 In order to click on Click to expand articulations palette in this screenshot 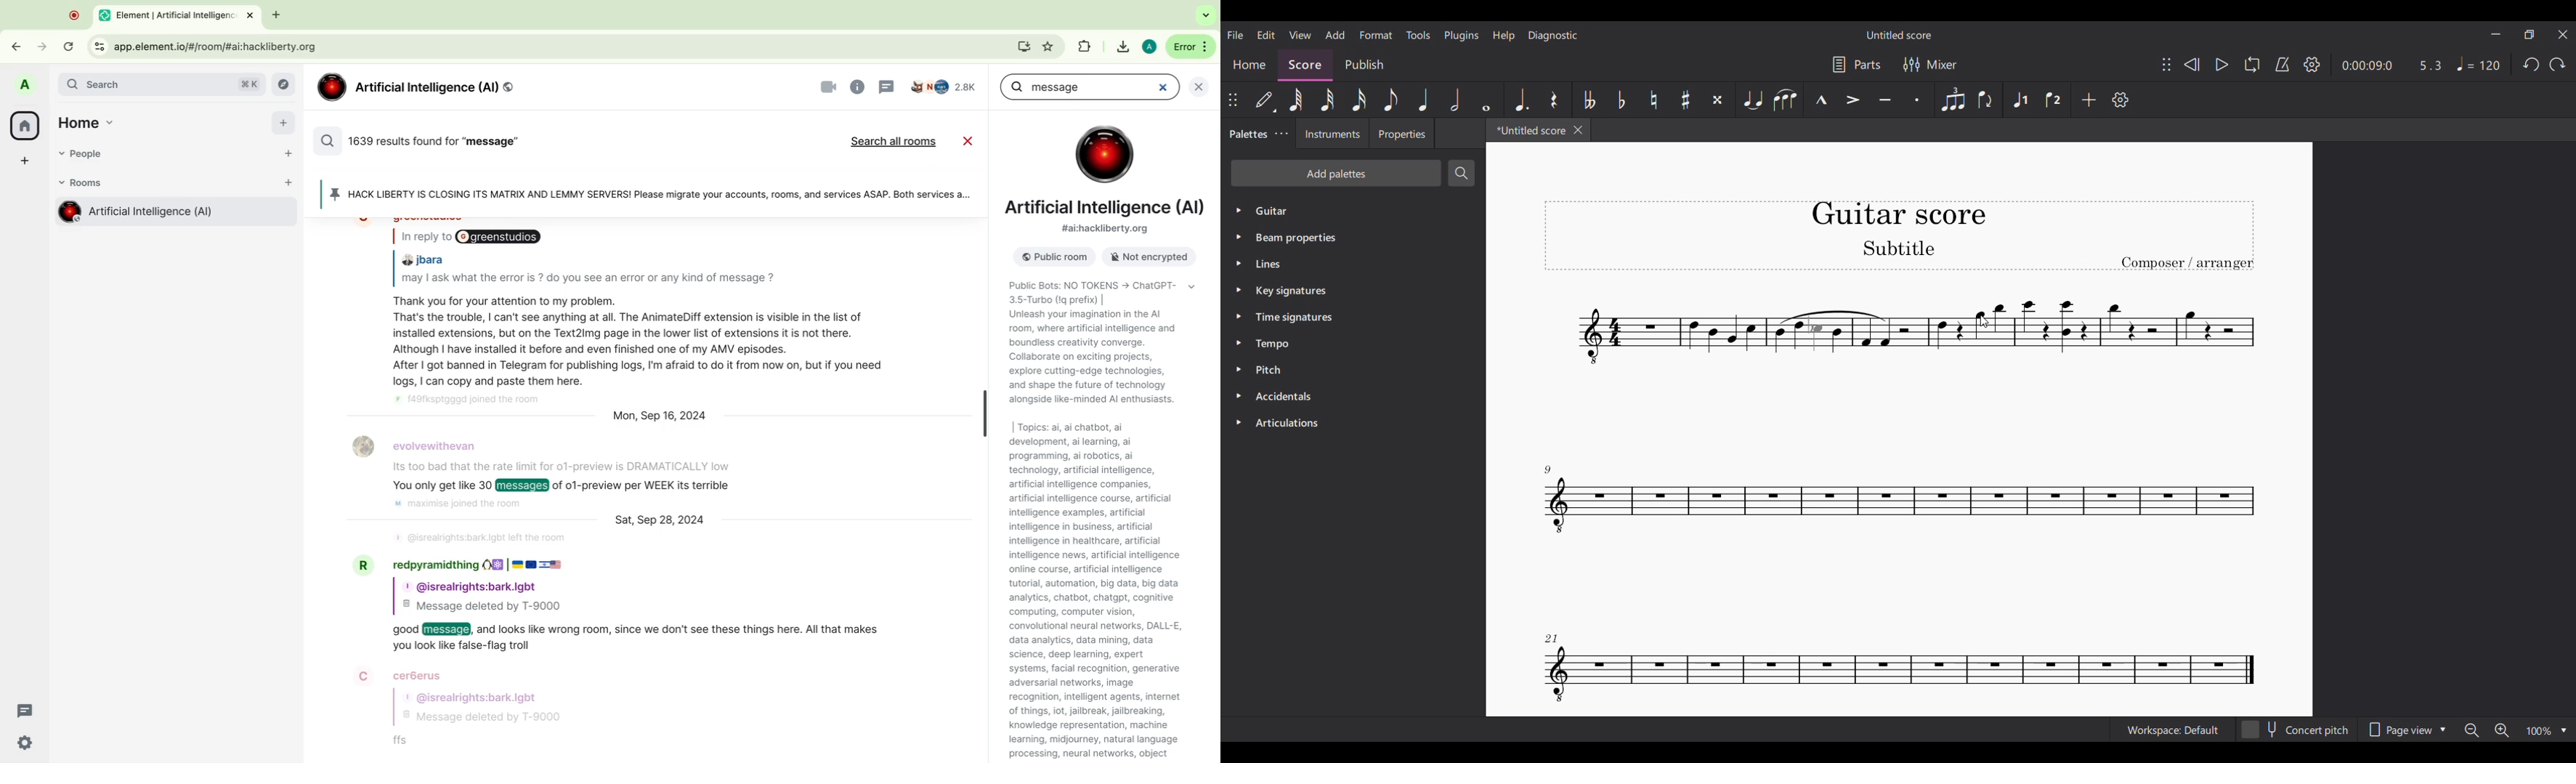, I will do `click(1238, 422)`.